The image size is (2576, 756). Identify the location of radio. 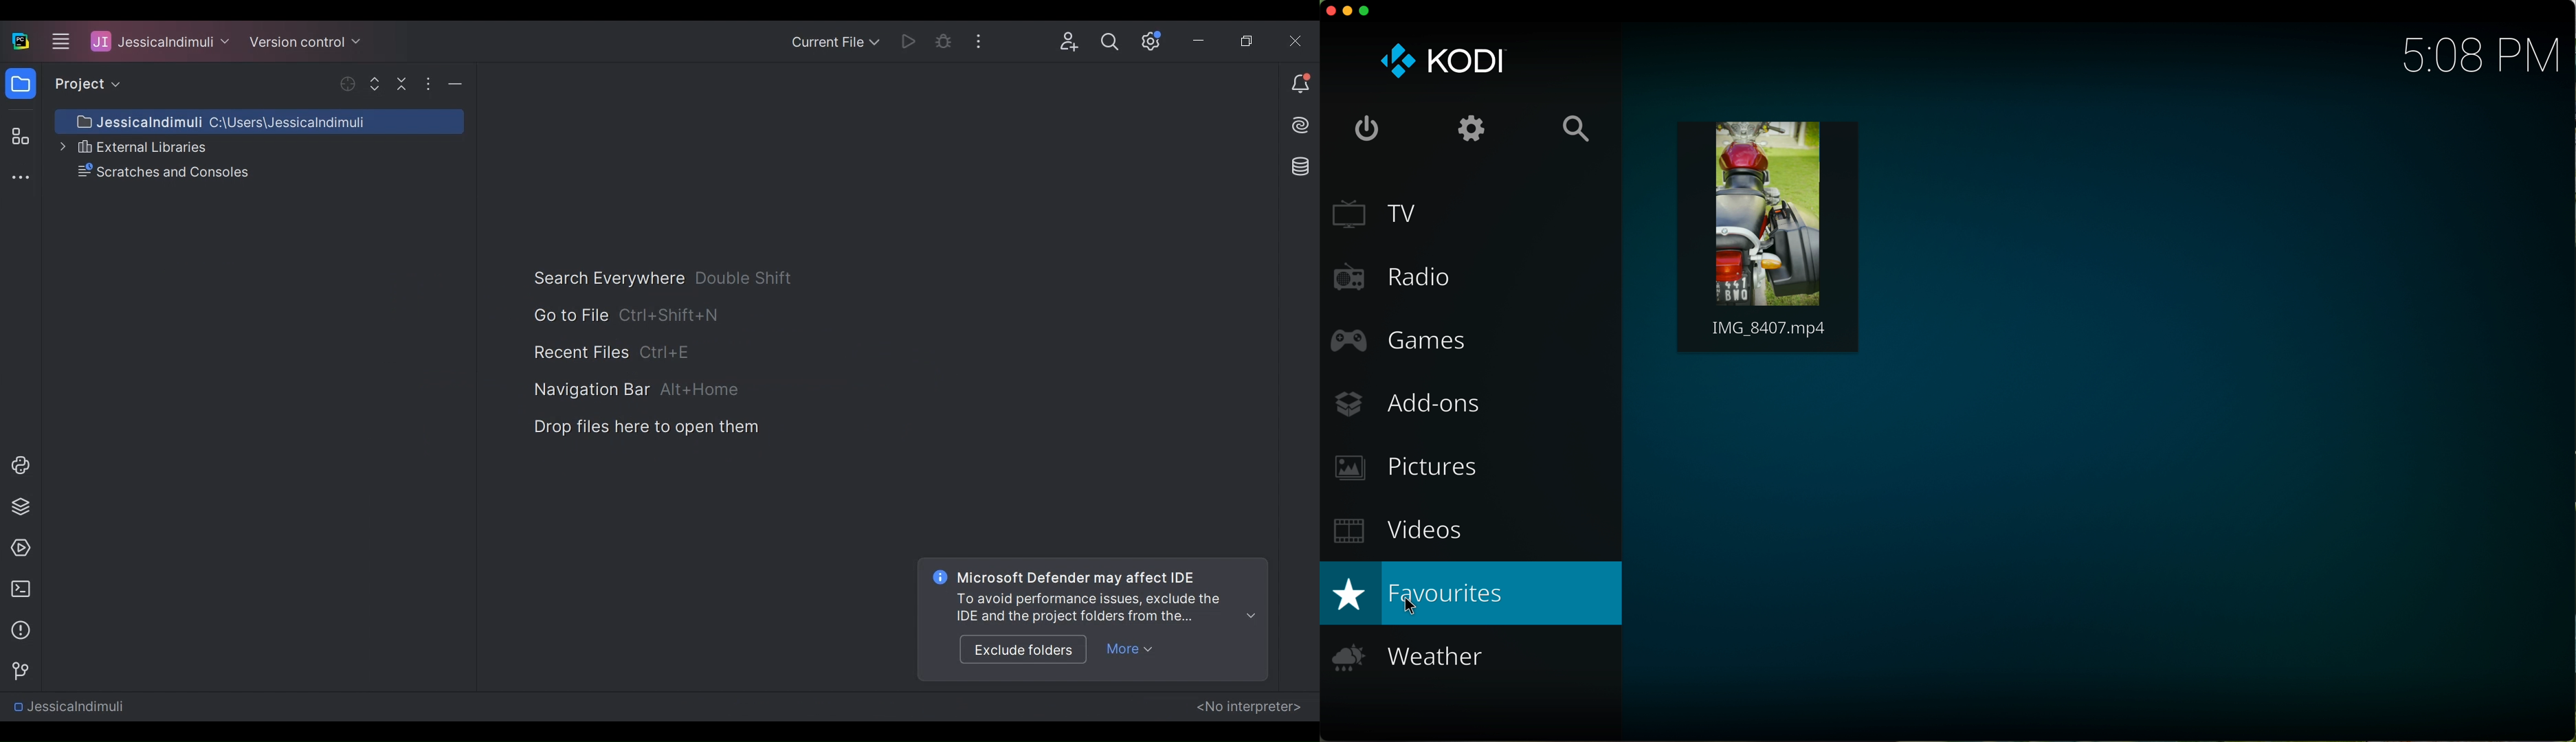
(1416, 275).